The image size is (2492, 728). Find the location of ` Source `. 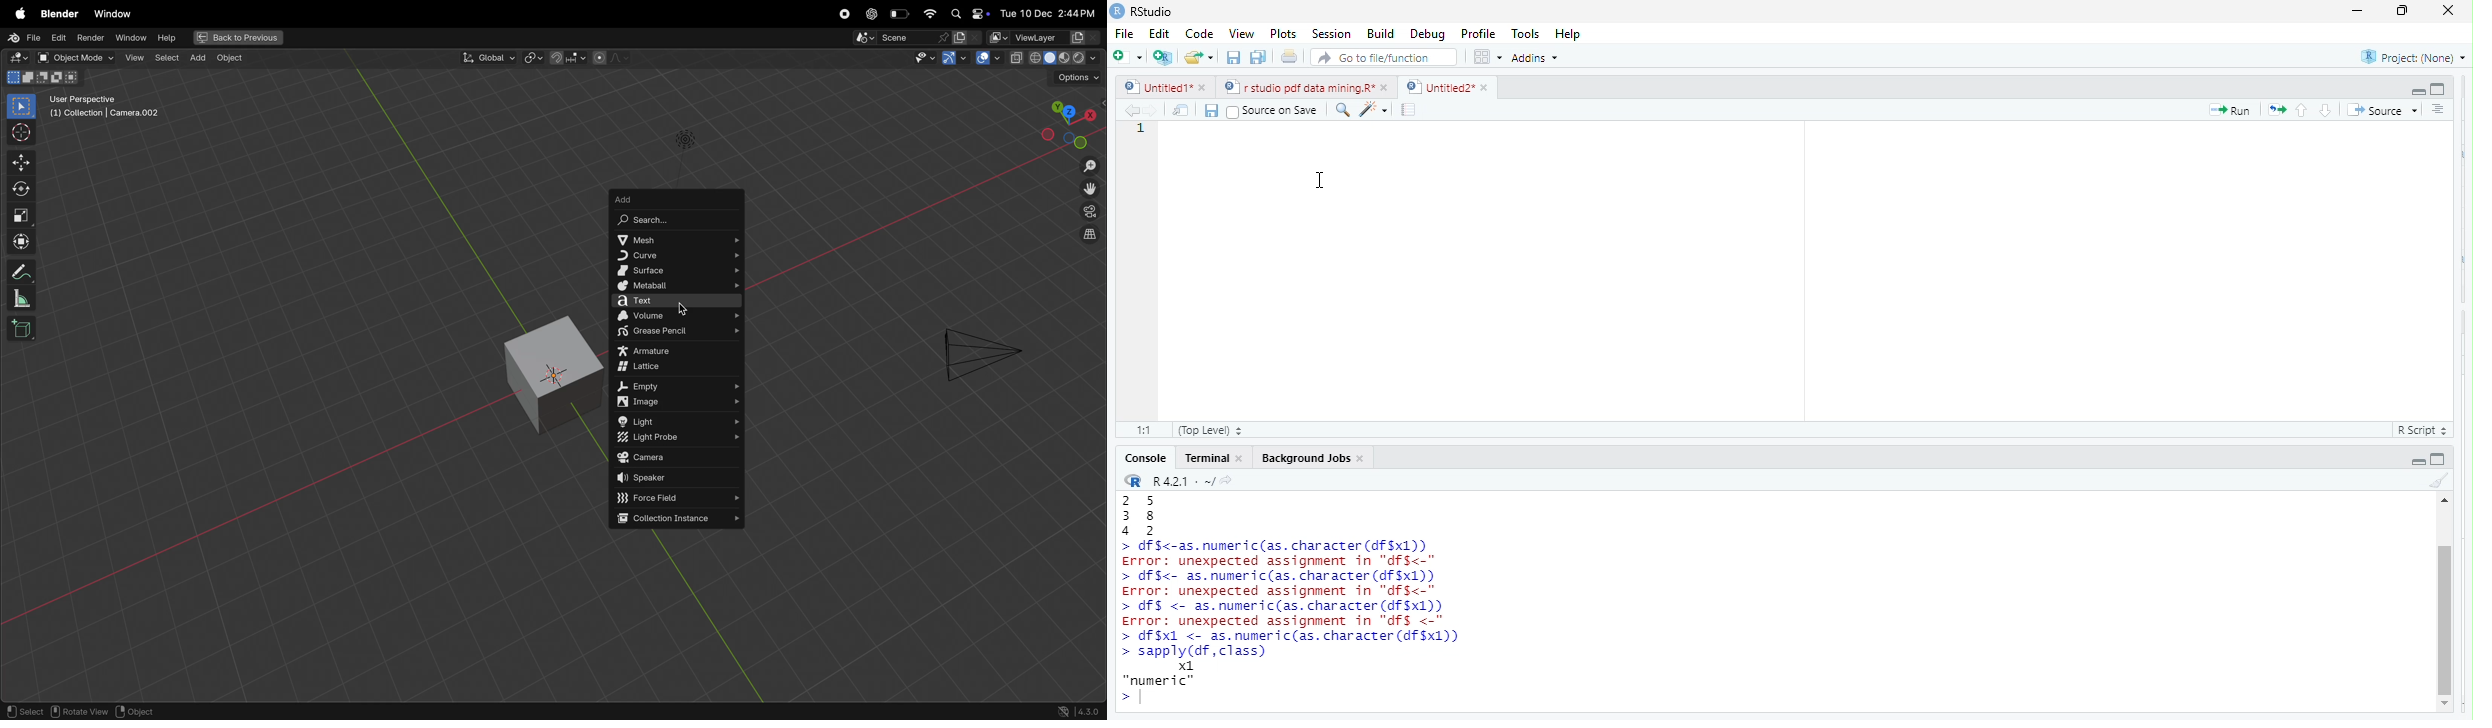

 Source  is located at coordinates (2385, 112).